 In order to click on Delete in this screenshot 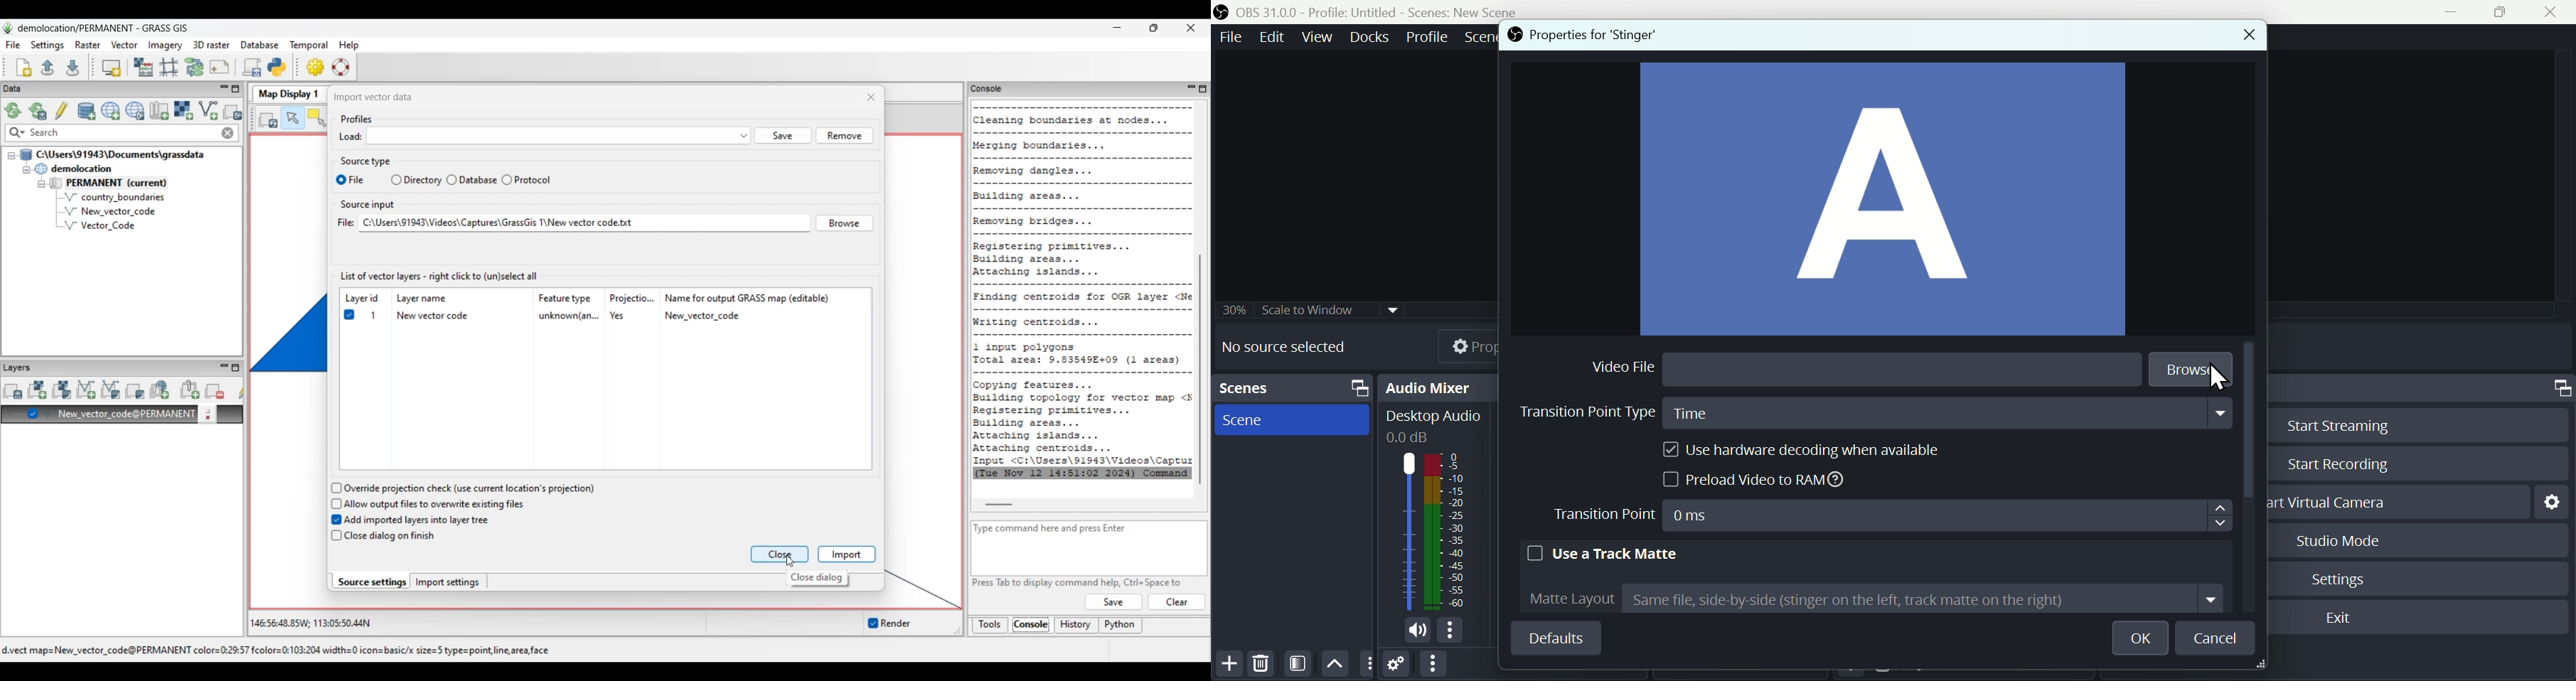, I will do `click(1260, 663)`.